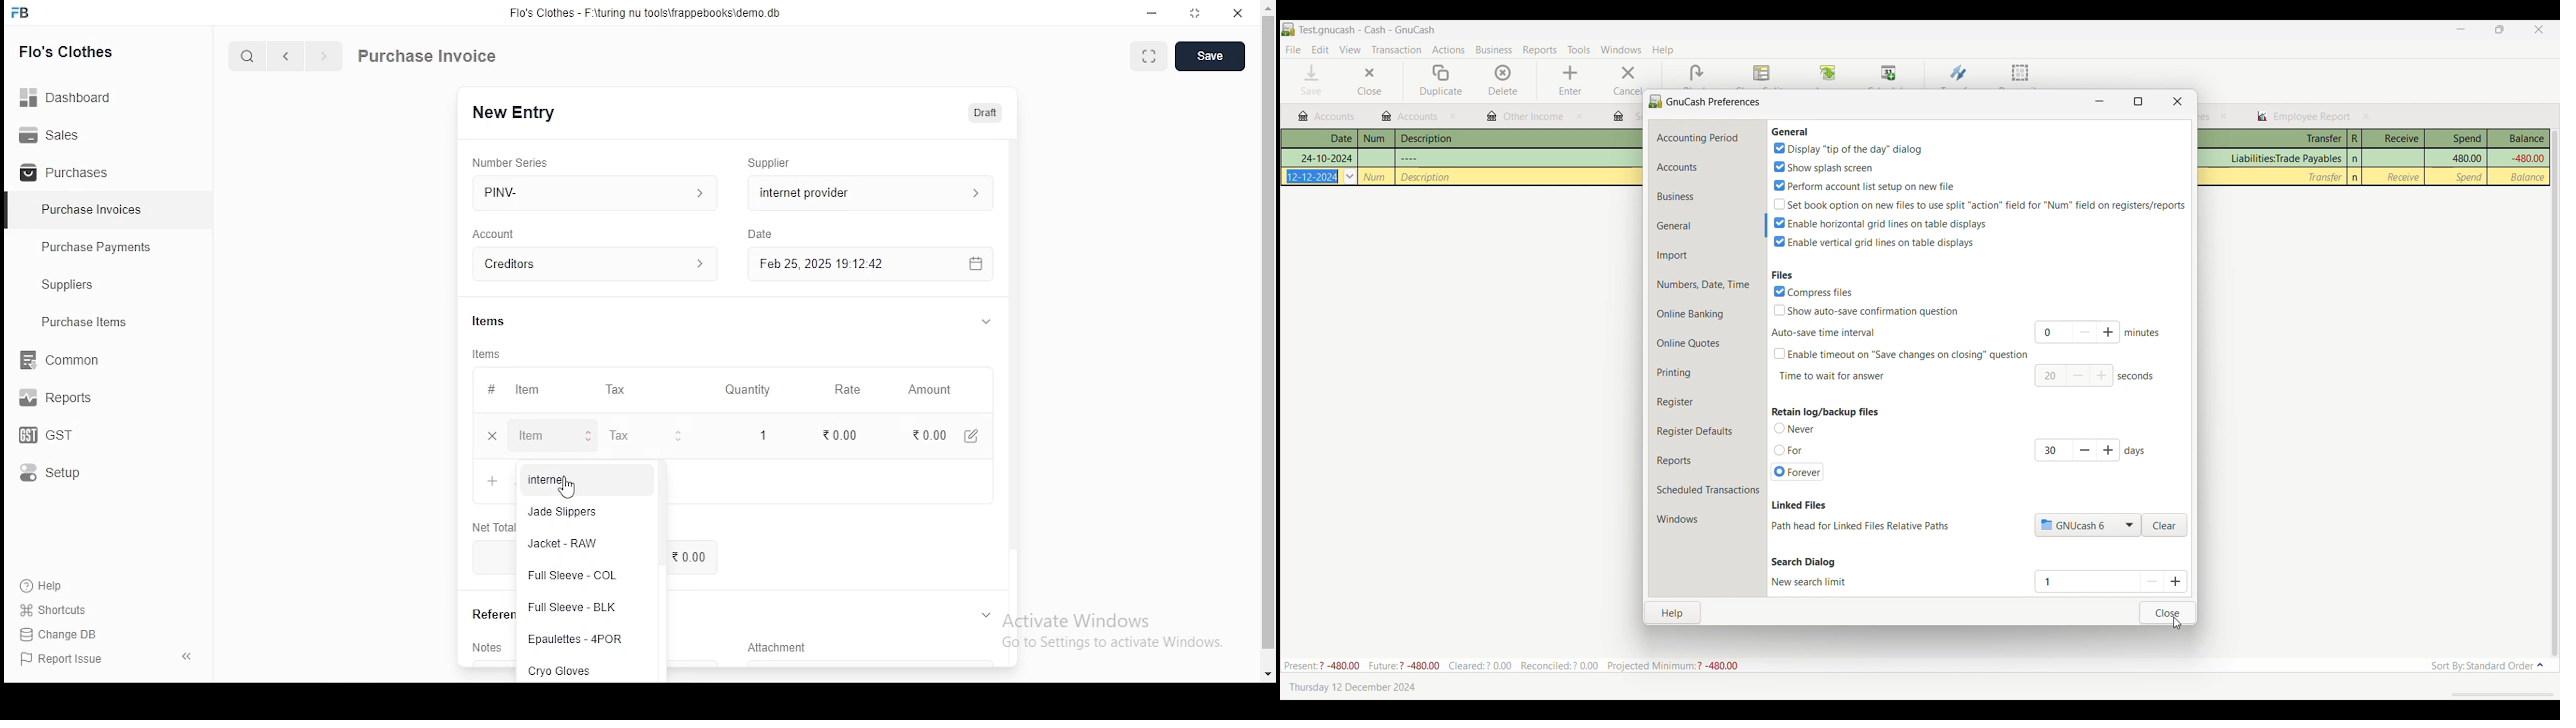 The height and width of the screenshot is (728, 2576). What do you see at coordinates (324, 58) in the screenshot?
I see `next` at bounding box center [324, 58].